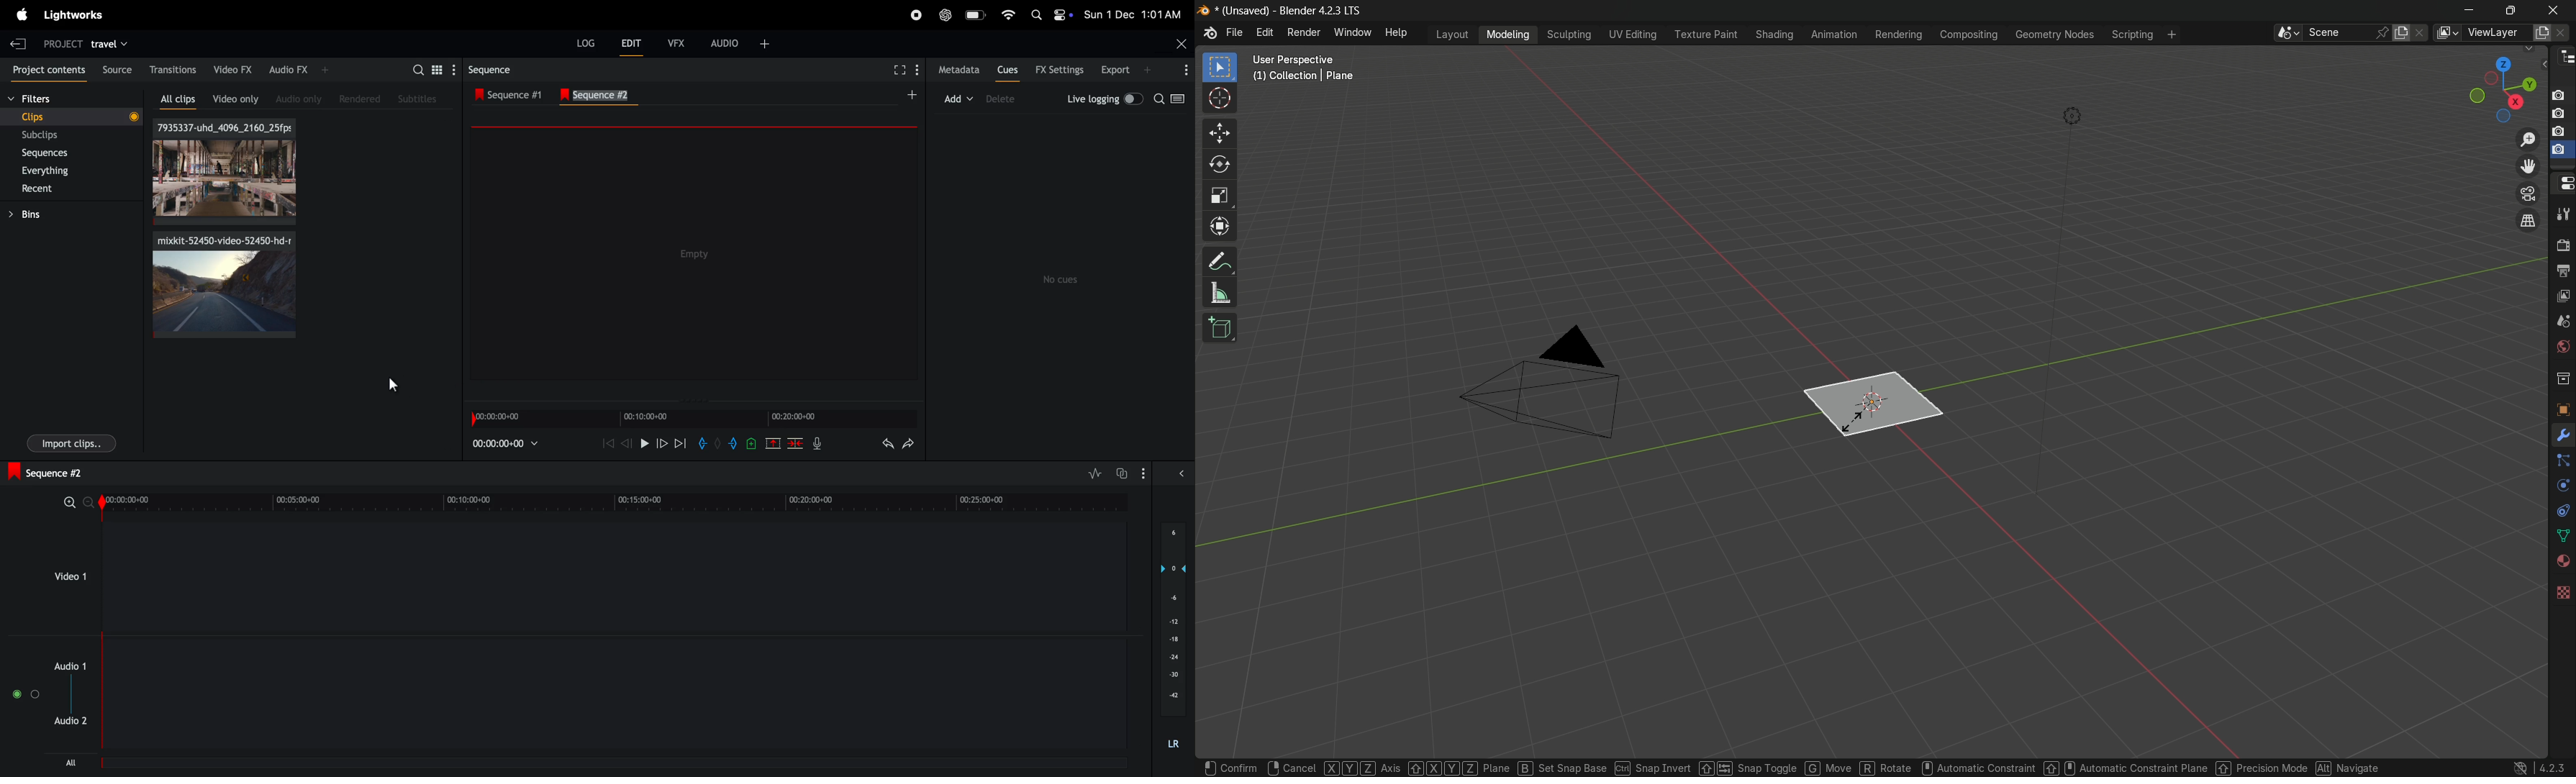  What do you see at coordinates (2555, 10) in the screenshot?
I see `close app` at bounding box center [2555, 10].